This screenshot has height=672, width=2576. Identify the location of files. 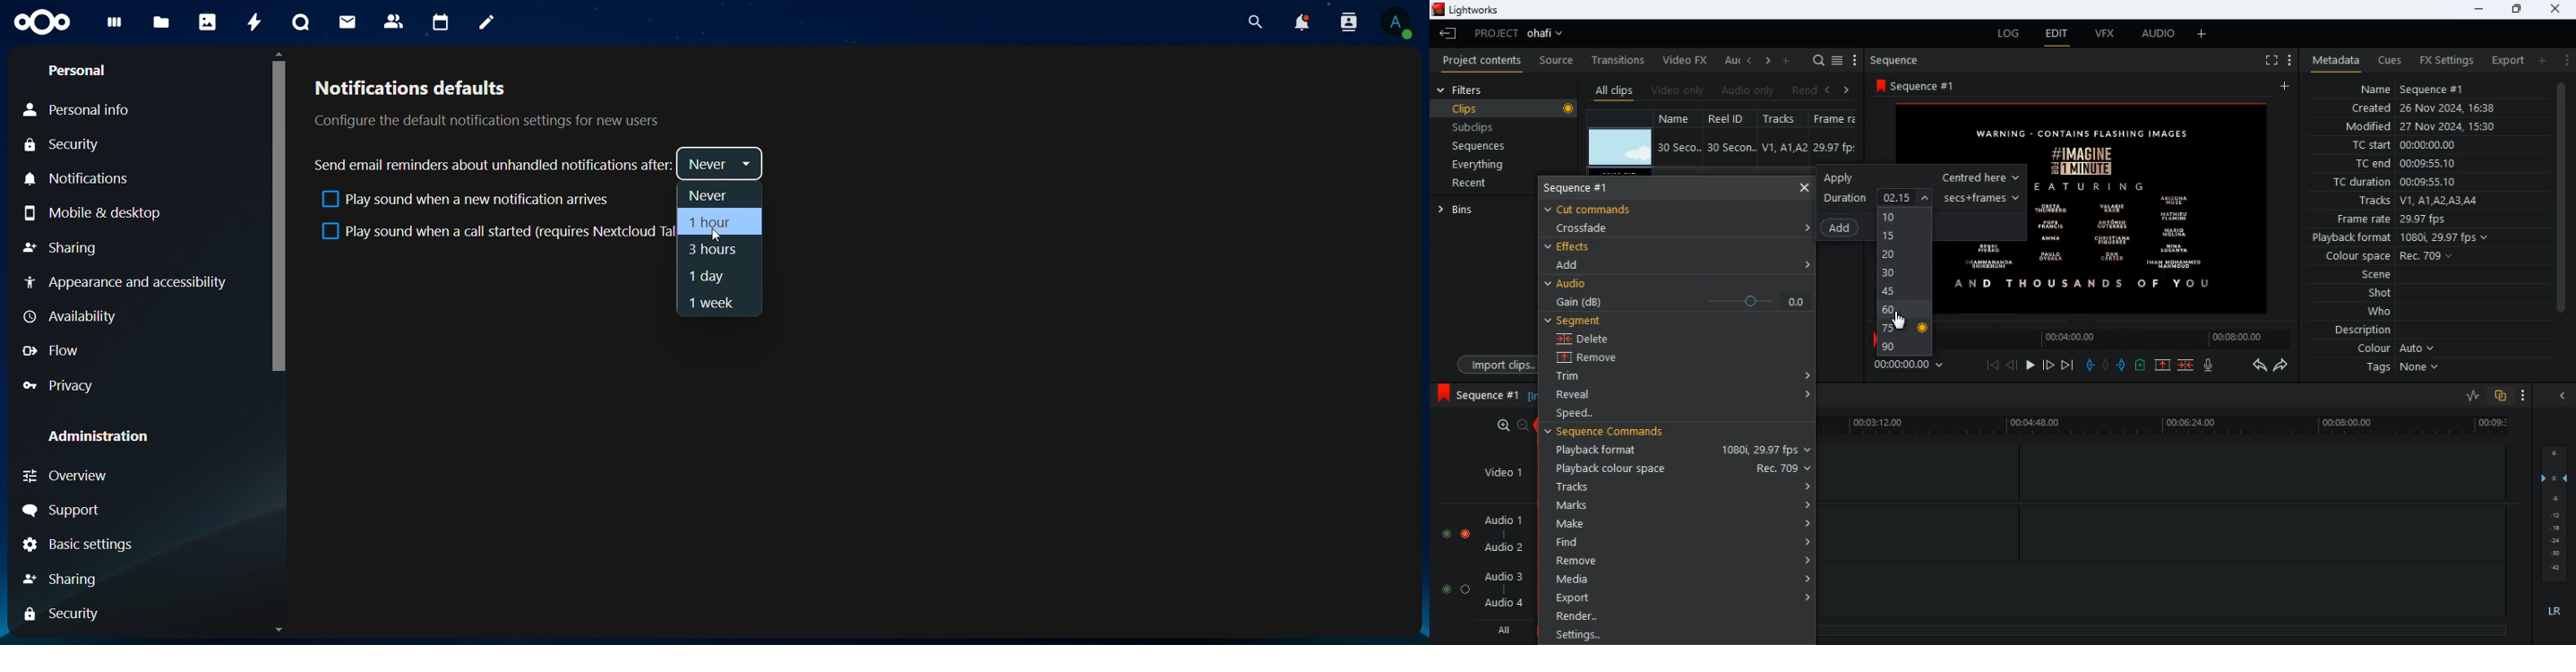
(160, 23).